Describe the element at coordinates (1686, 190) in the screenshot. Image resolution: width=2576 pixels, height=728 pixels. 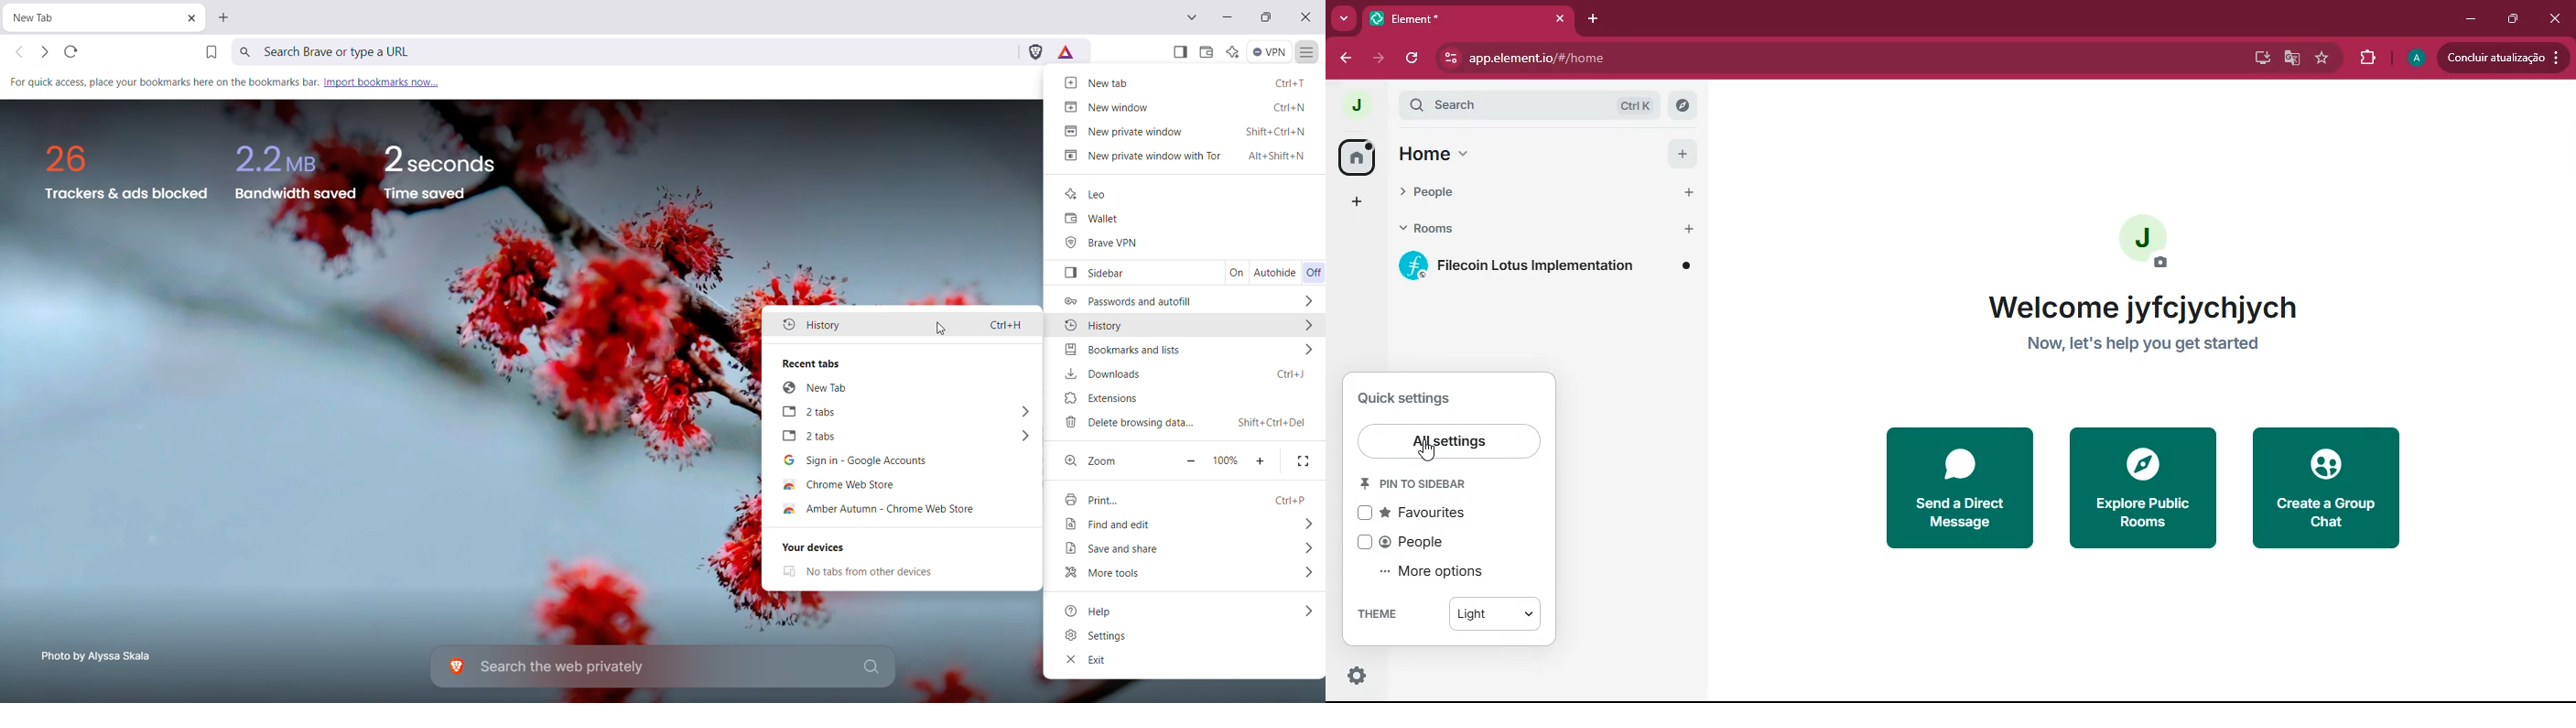
I see `add button` at that location.